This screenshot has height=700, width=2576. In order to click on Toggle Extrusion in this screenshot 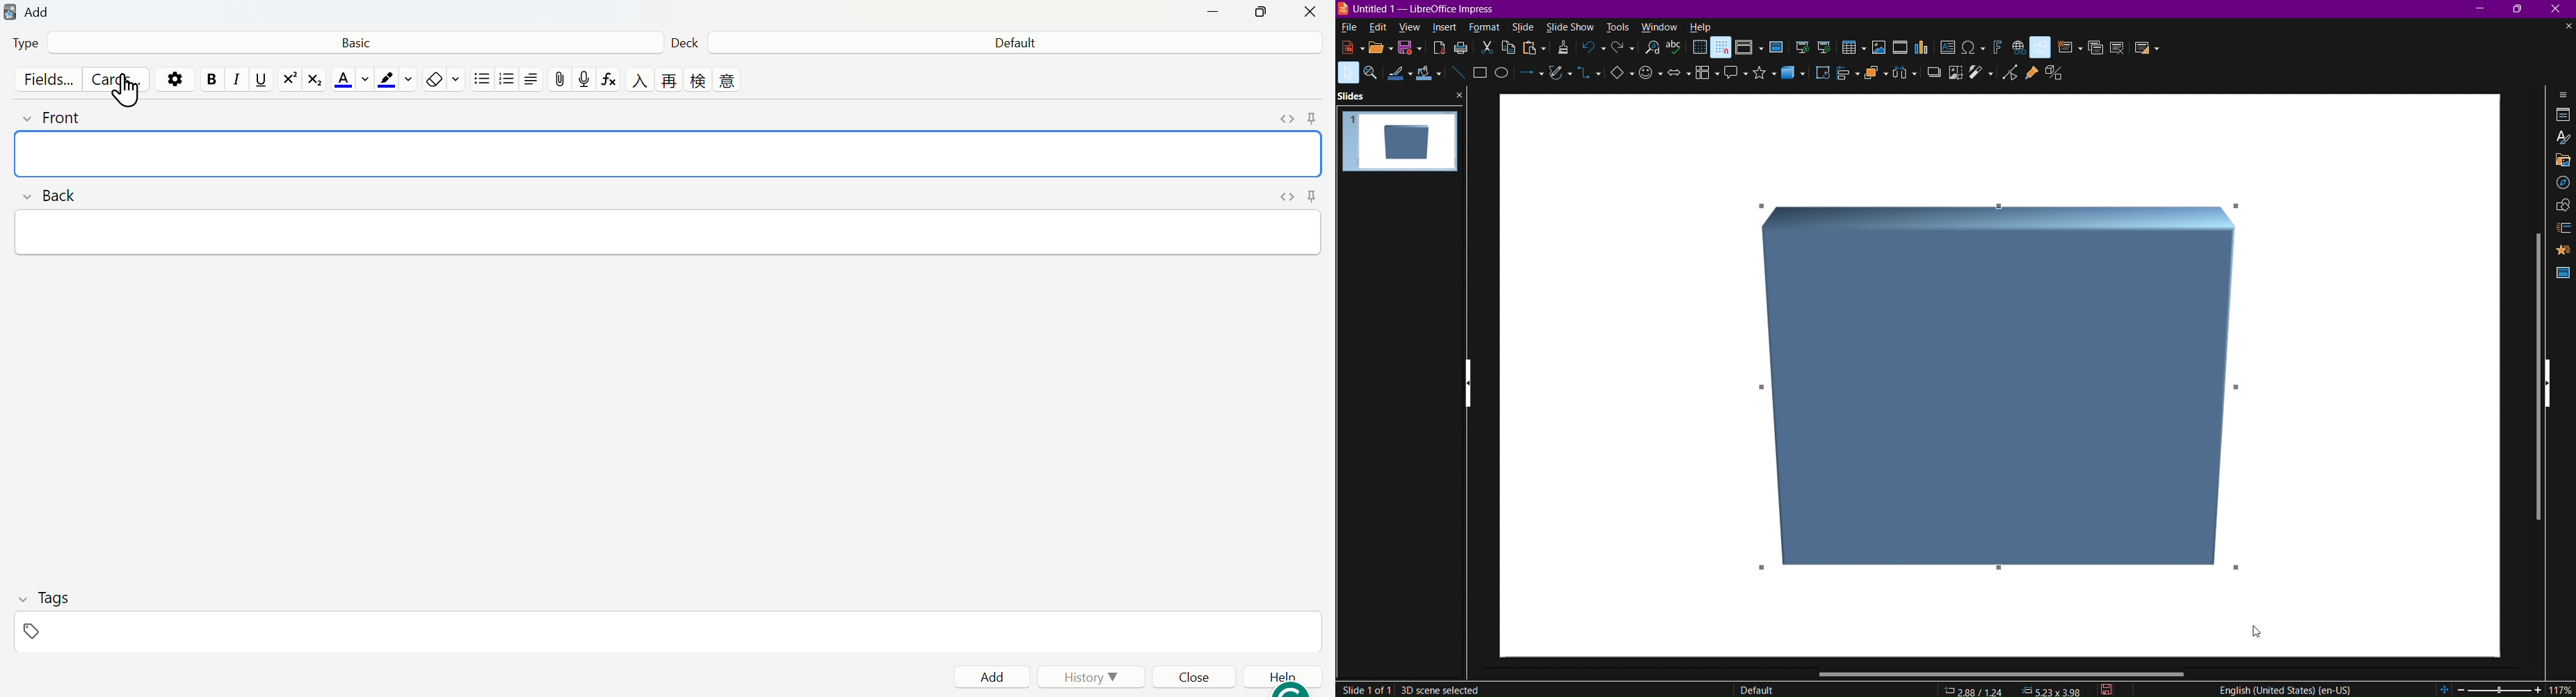, I will do `click(2055, 73)`.